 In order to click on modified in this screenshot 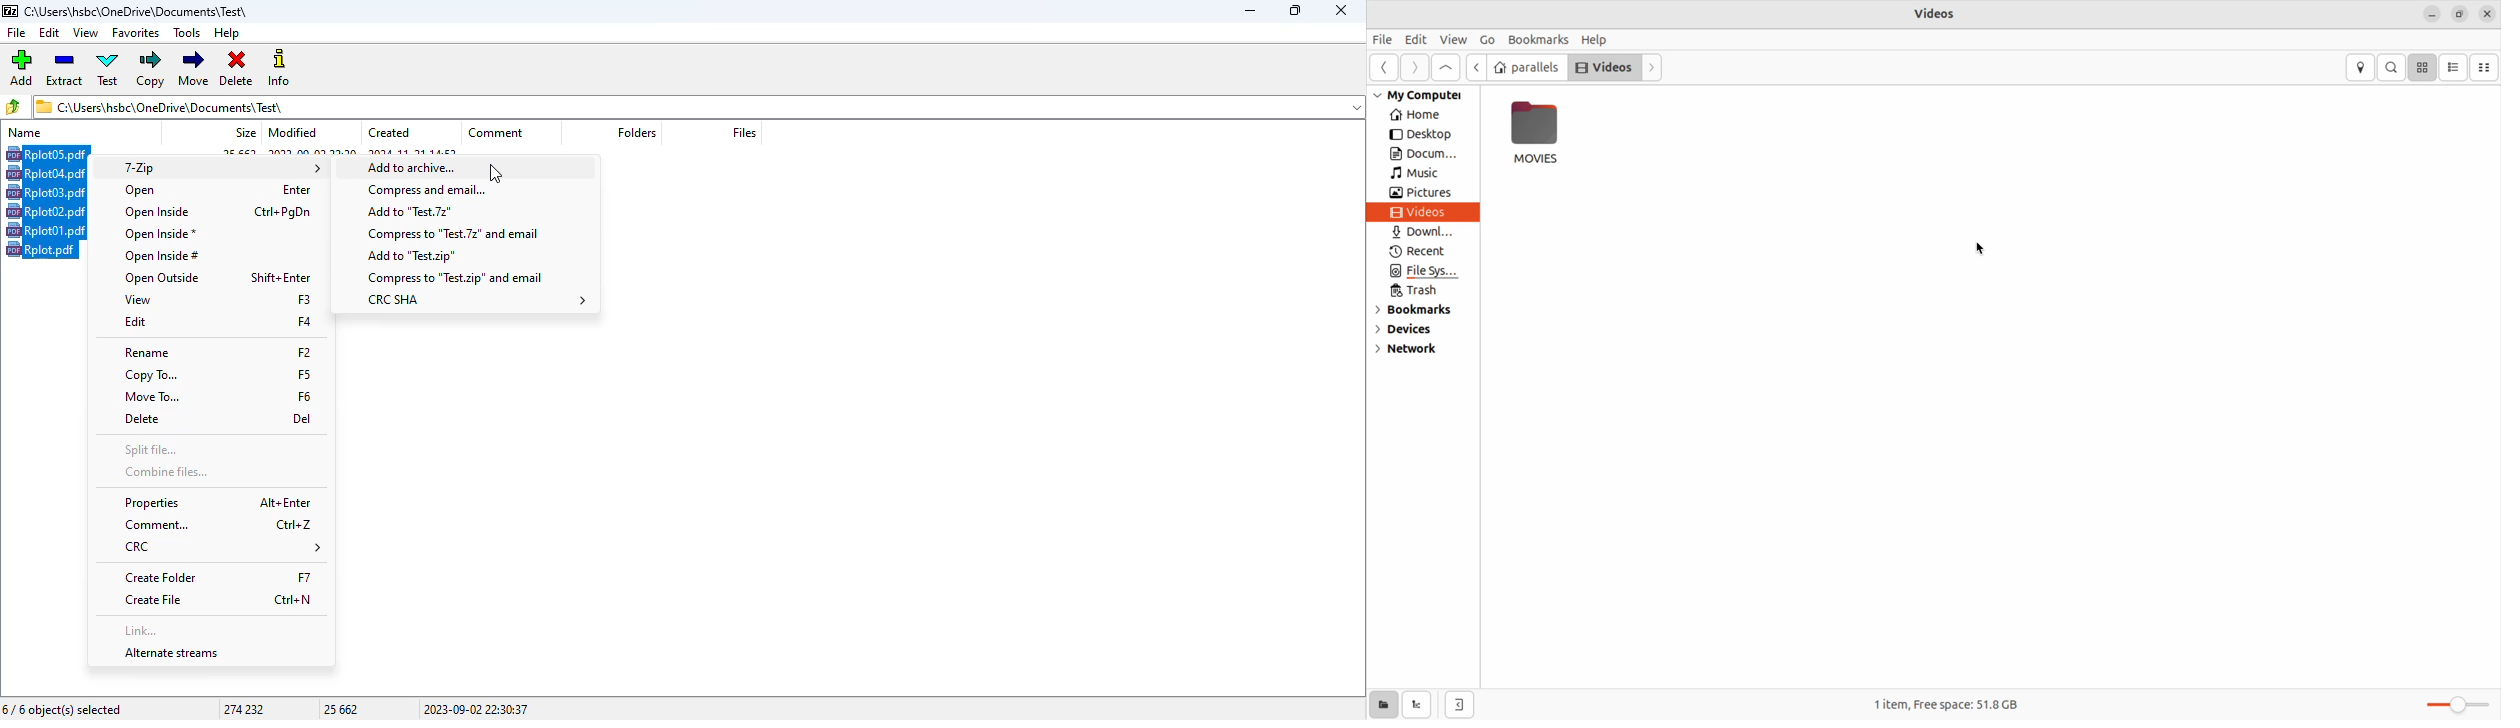, I will do `click(293, 132)`.